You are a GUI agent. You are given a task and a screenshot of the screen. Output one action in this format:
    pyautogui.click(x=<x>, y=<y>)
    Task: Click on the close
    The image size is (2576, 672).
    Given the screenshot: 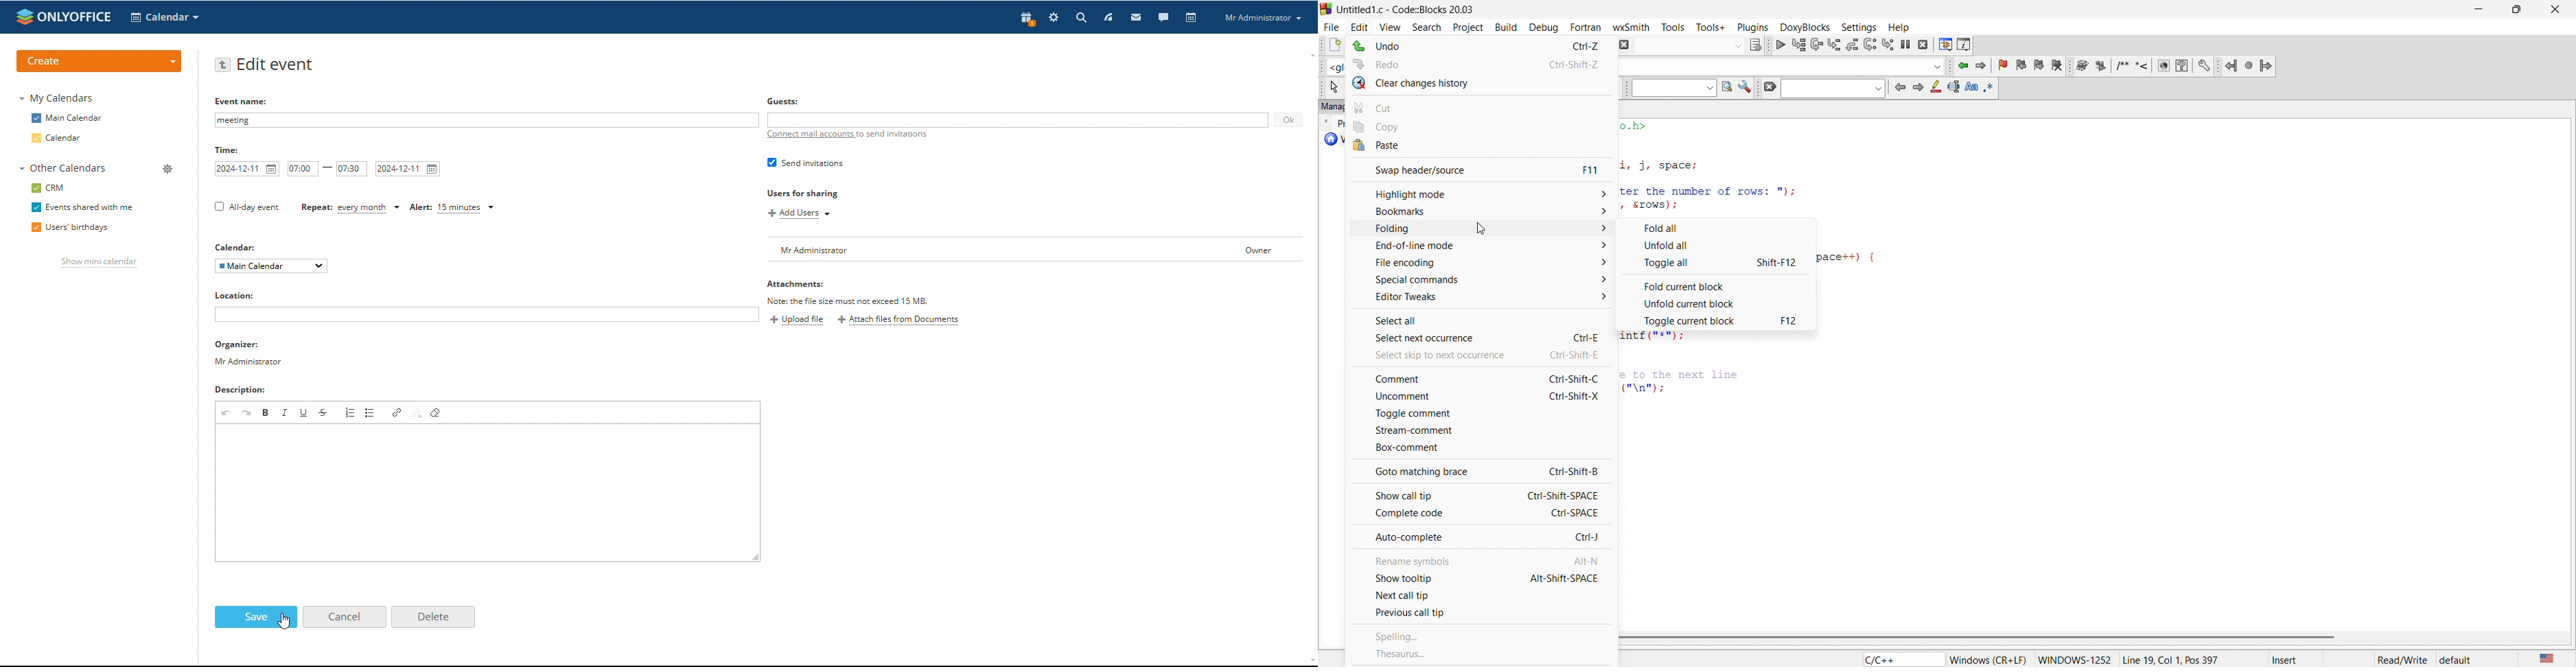 What is the action you would take?
    pyautogui.click(x=2554, y=10)
    